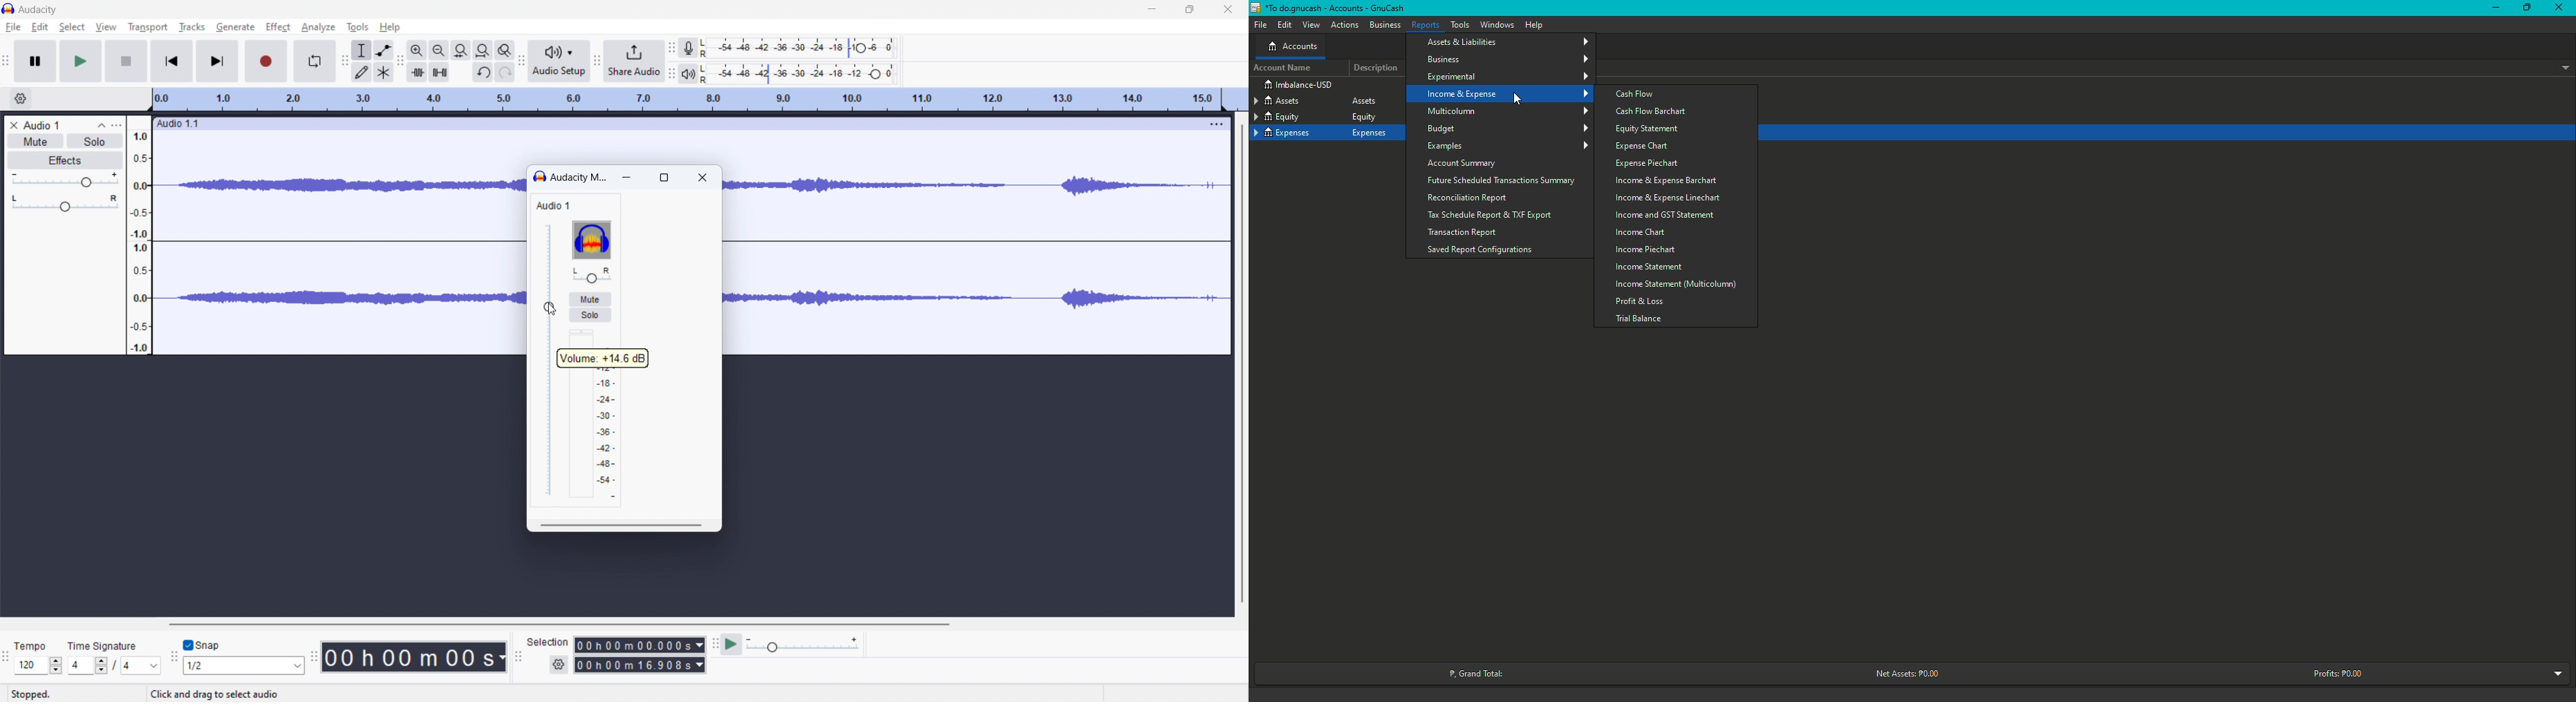  What do you see at coordinates (1283, 23) in the screenshot?
I see `Edit` at bounding box center [1283, 23].